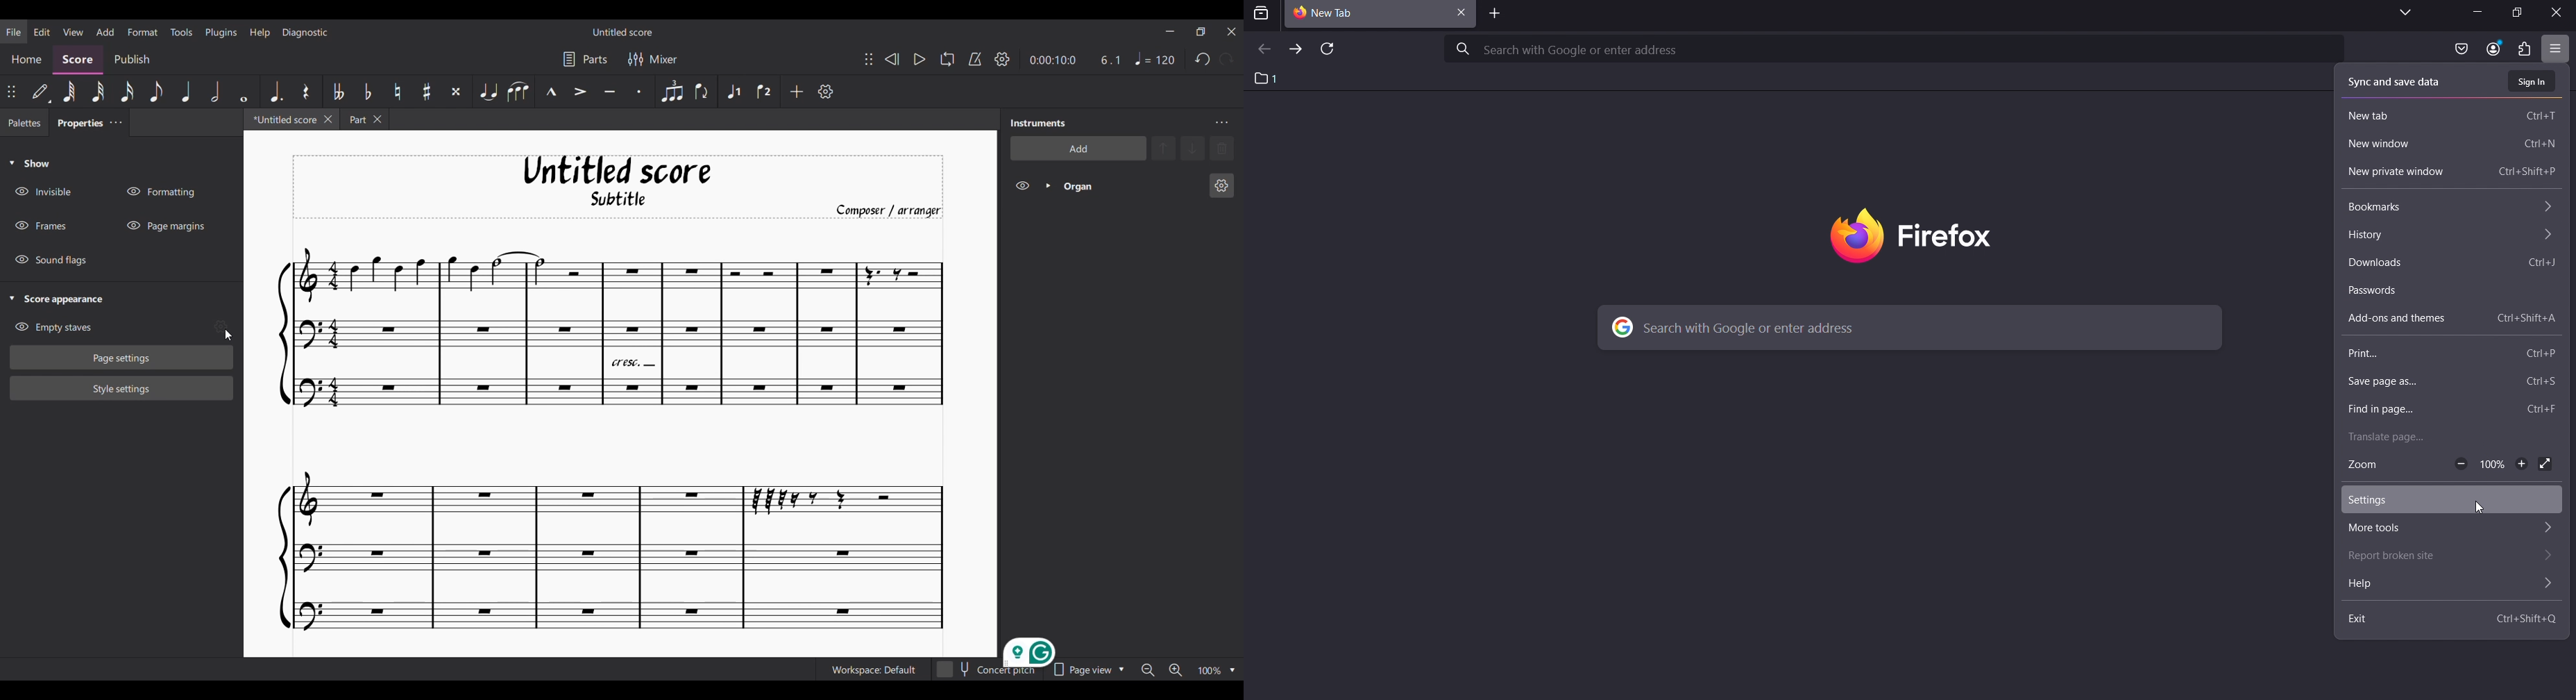 Image resolution: width=2576 pixels, height=700 pixels. Describe the element at coordinates (2448, 356) in the screenshot. I see `print` at that location.